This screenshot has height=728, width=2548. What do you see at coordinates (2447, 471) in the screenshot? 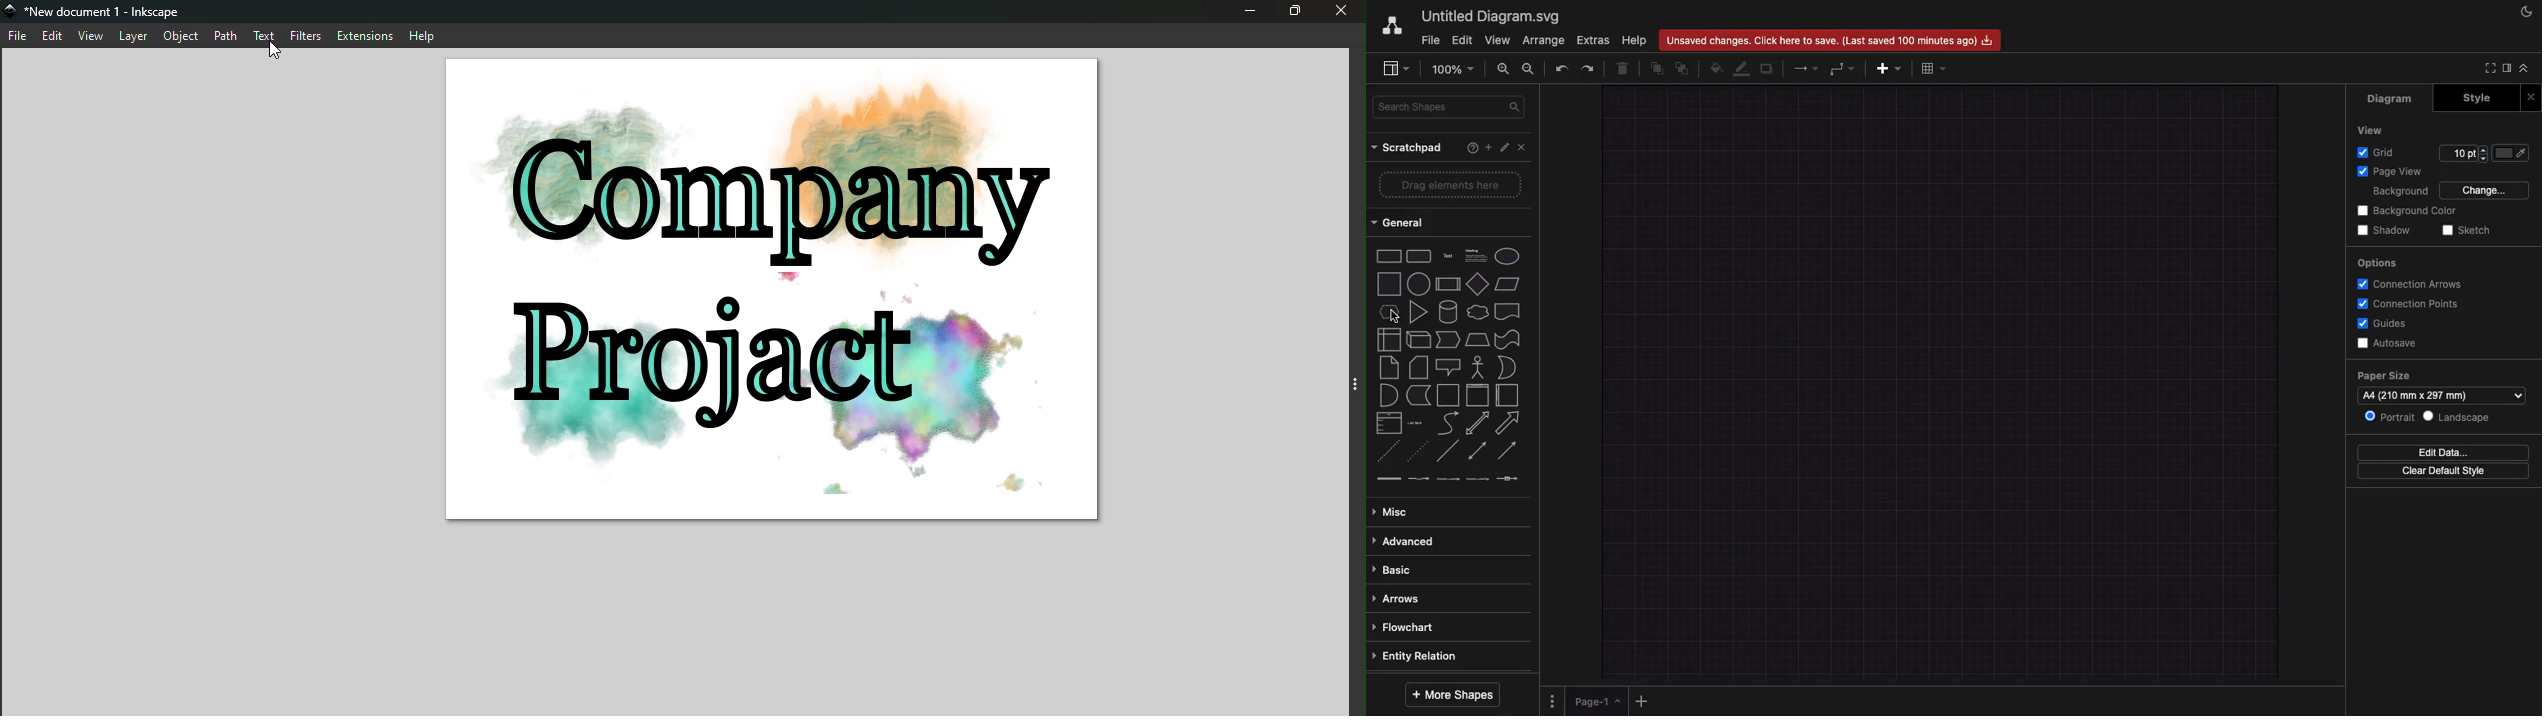
I see `Clear default style` at bounding box center [2447, 471].